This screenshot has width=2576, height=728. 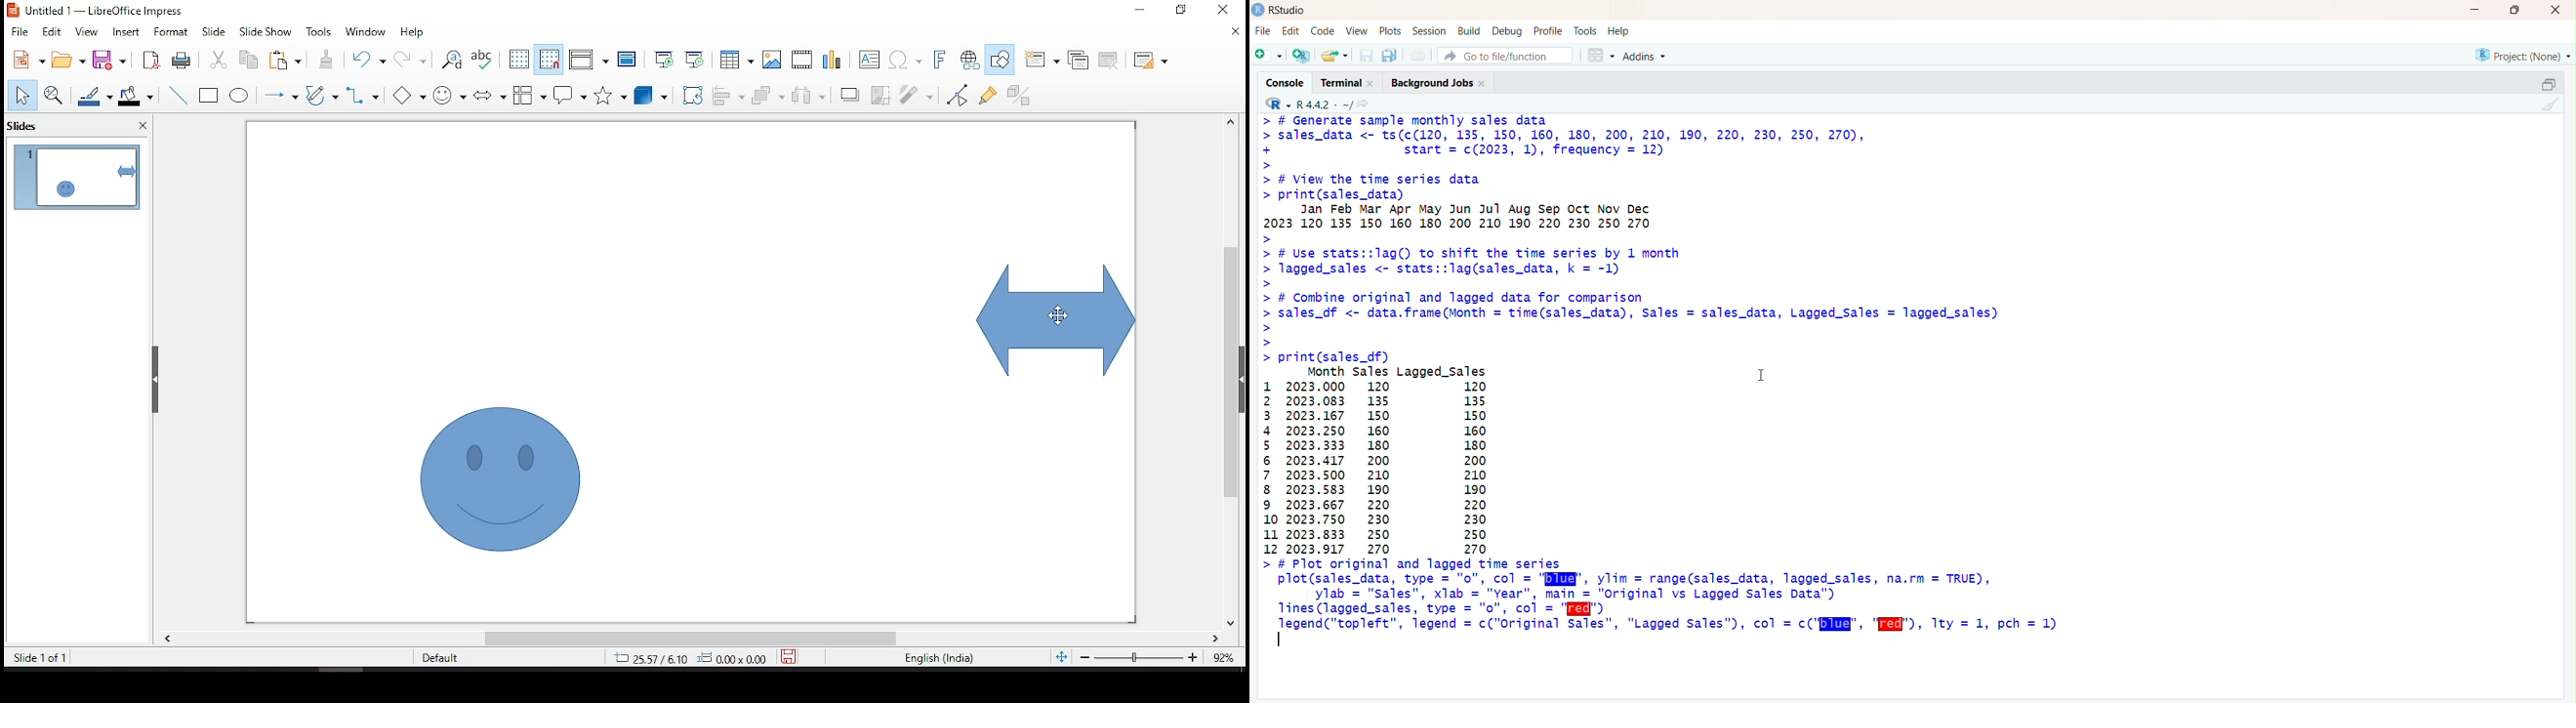 What do you see at coordinates (319, 32) in the screenshot?
I see `tools` at bounding box center [319, 32].